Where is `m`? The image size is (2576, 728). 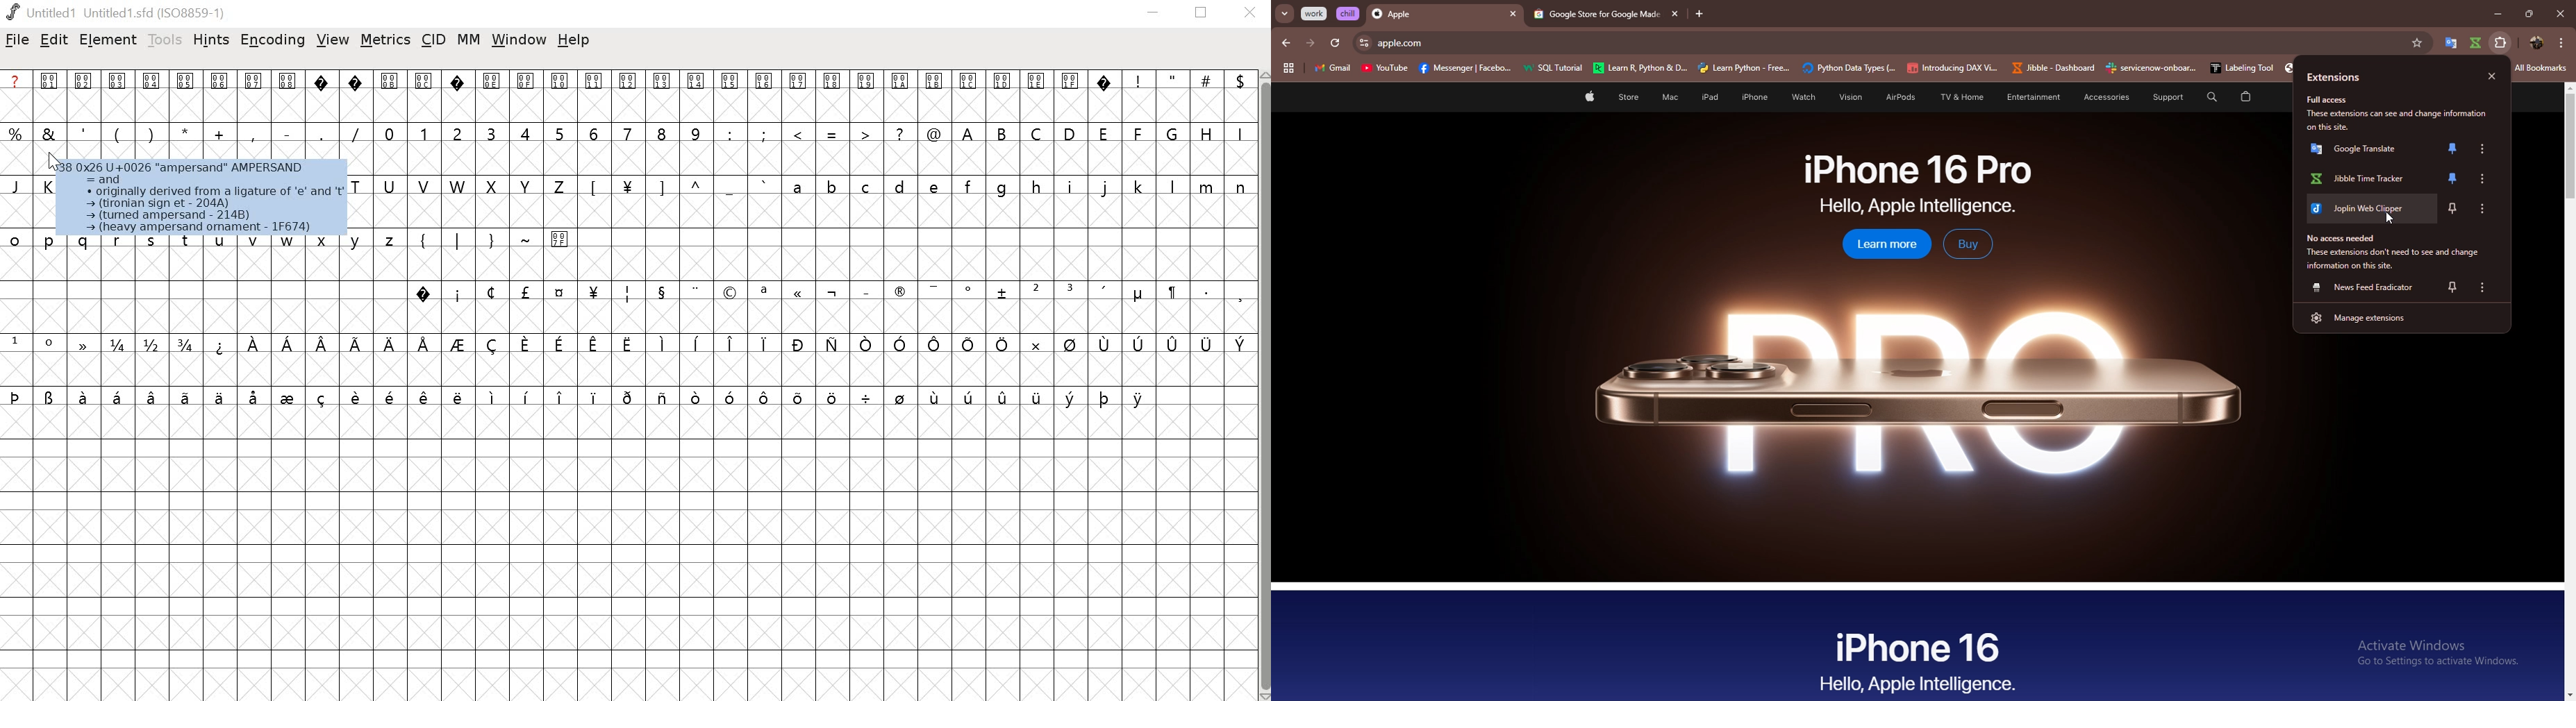 m is located at coordinates (1208, 186).